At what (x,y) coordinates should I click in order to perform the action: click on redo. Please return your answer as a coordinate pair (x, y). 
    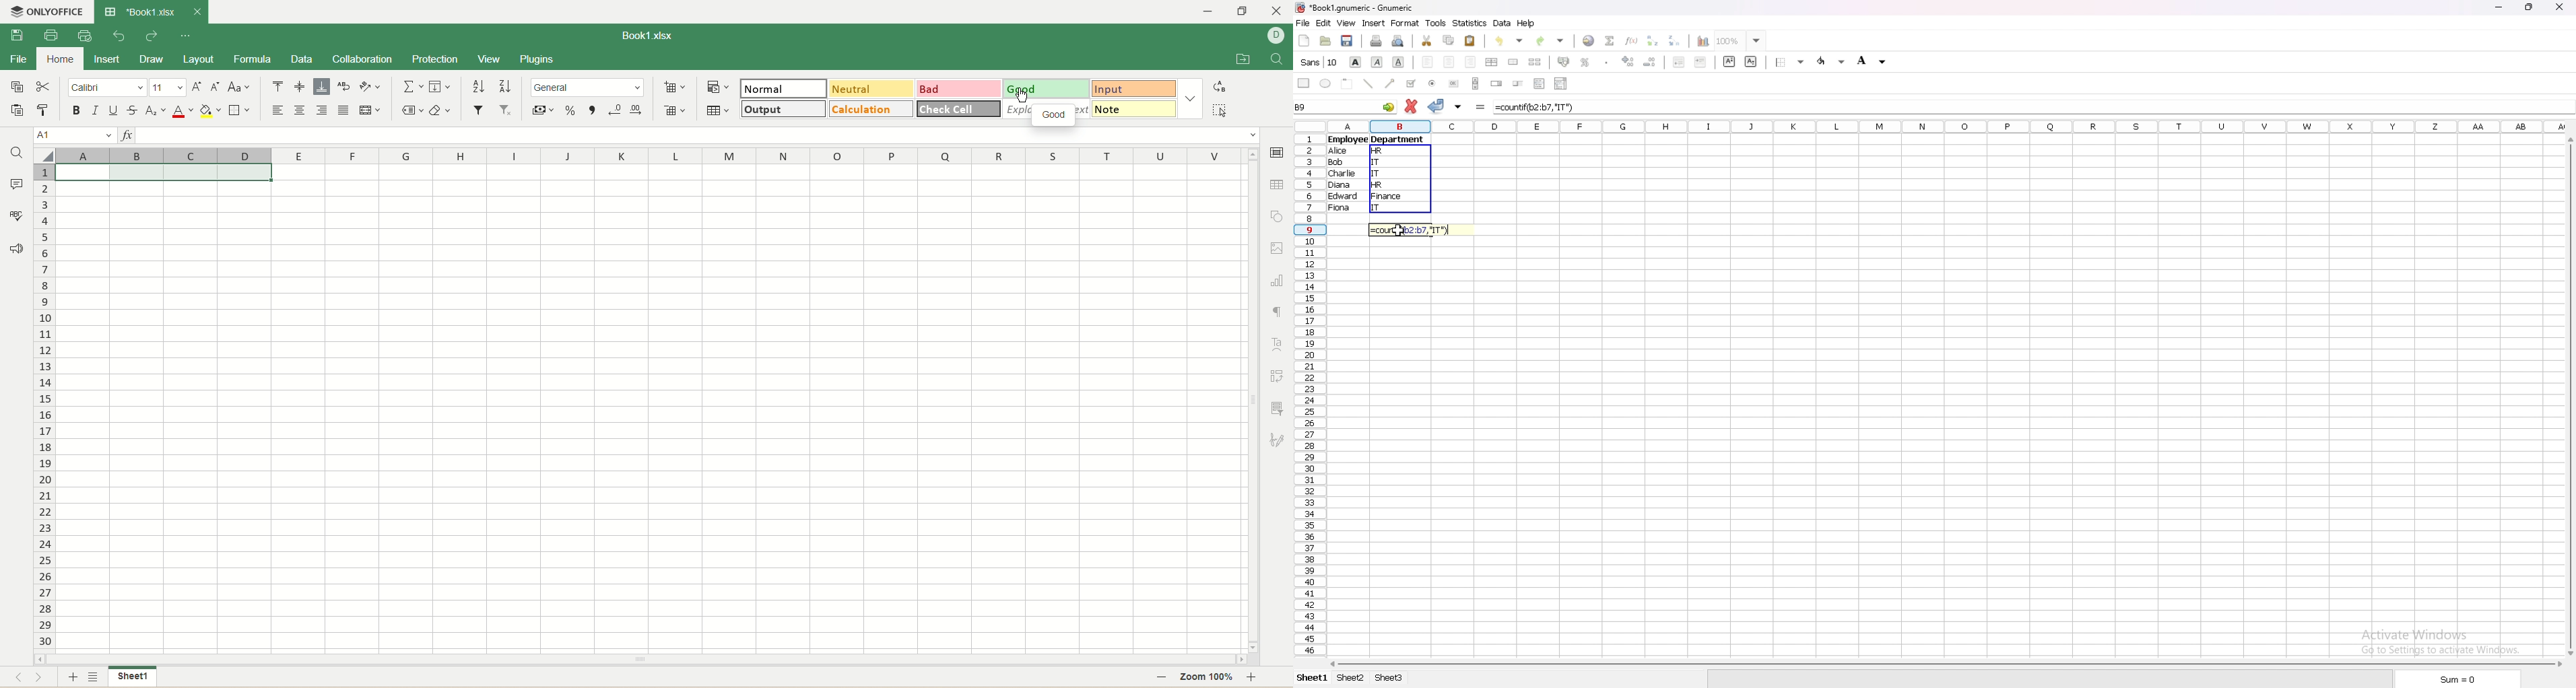
    Looking at the image, I should click on (1551, 39).